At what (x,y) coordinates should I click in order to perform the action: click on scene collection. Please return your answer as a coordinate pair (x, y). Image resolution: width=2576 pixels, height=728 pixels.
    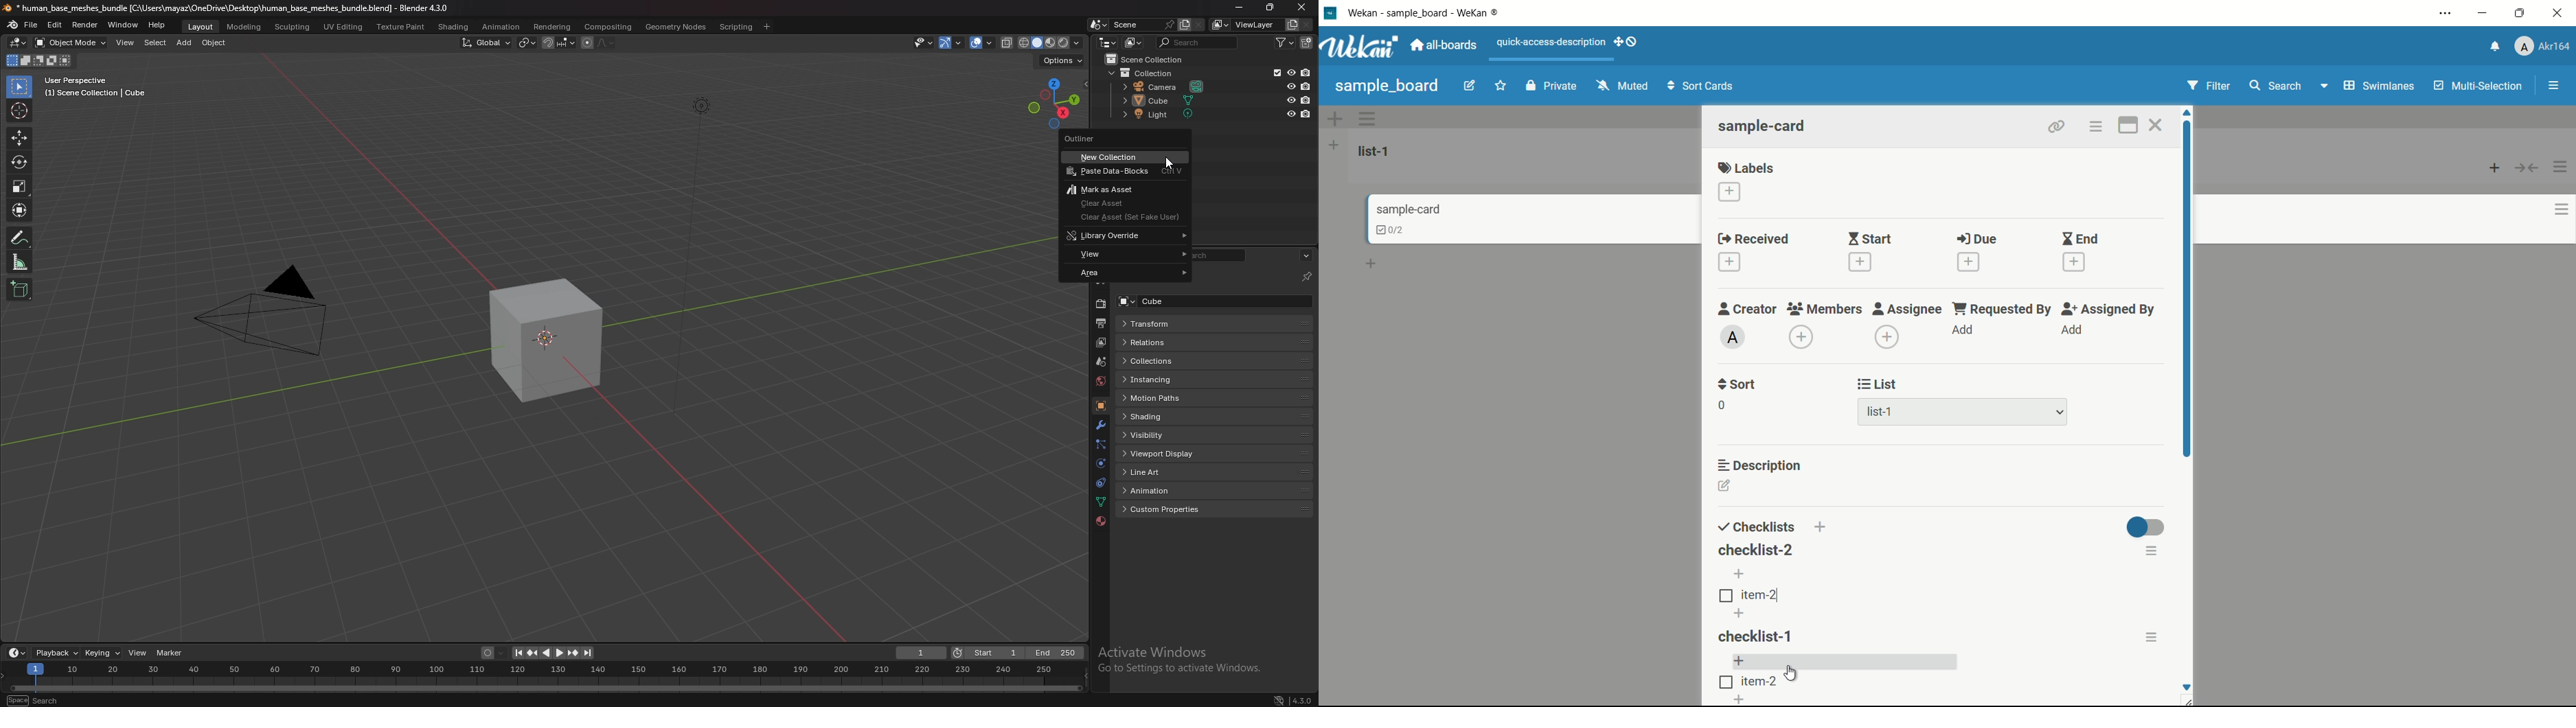
    Looking at the image, I should click on (1150, 58).